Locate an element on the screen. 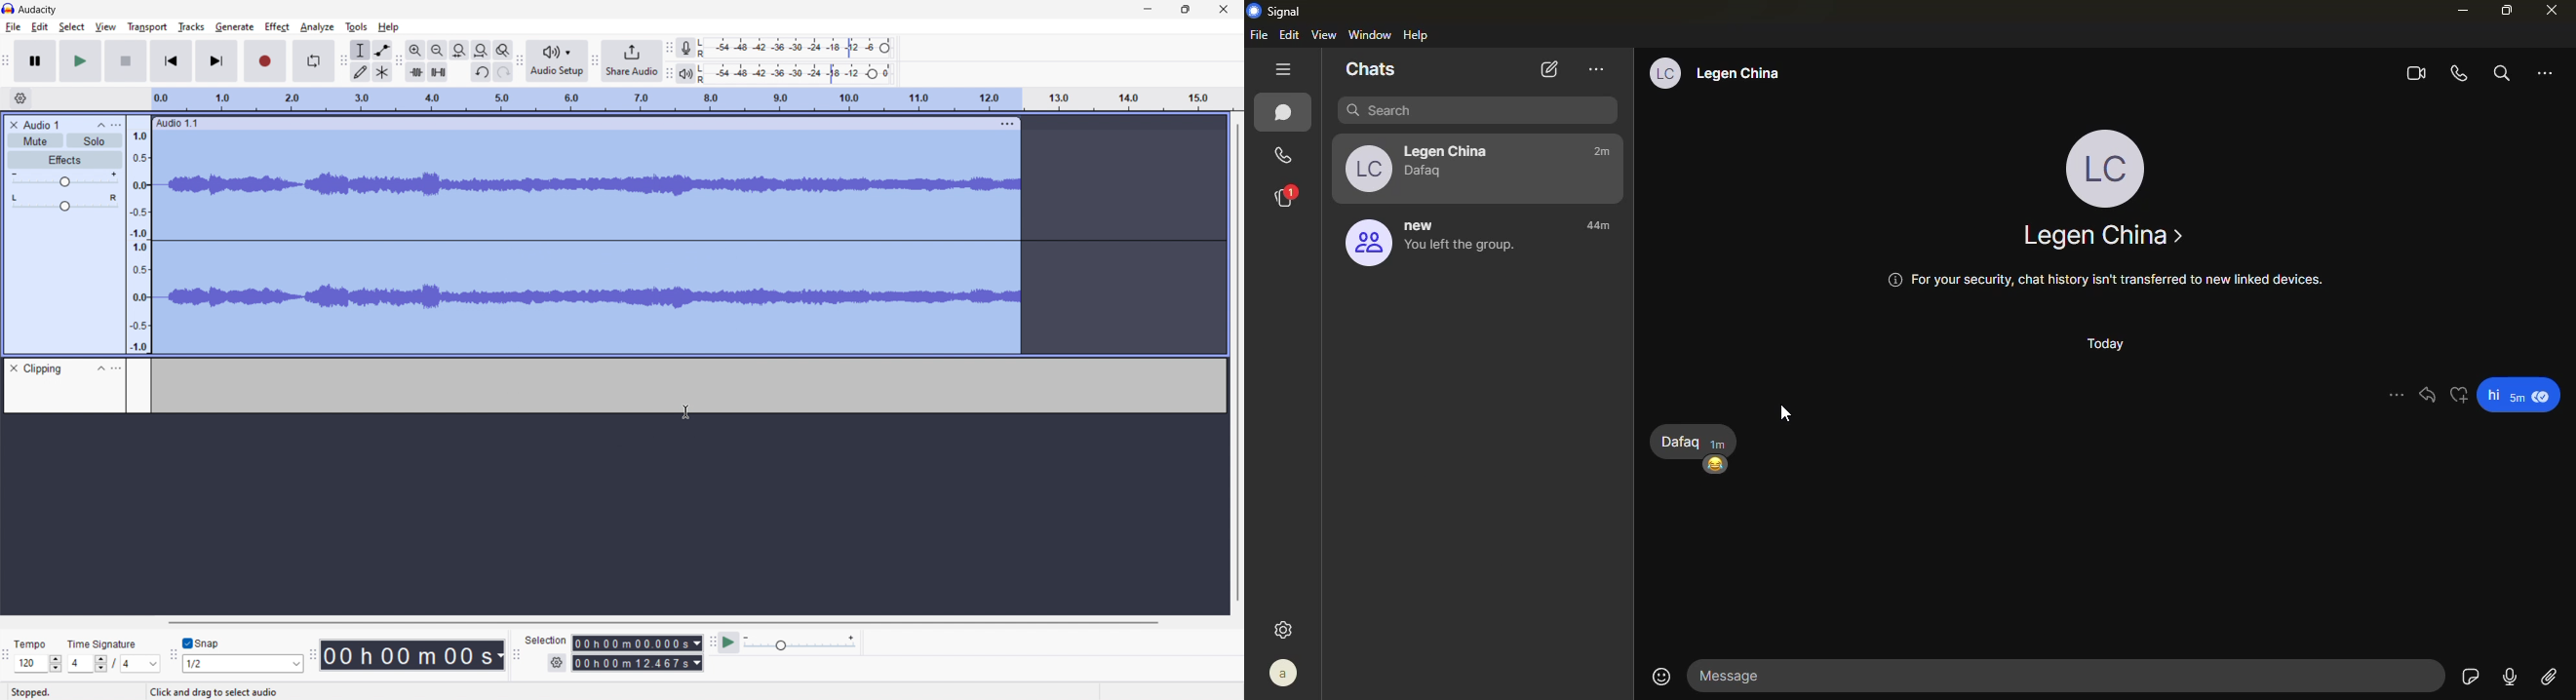  Legen china is located at coordinates (2102, 236).